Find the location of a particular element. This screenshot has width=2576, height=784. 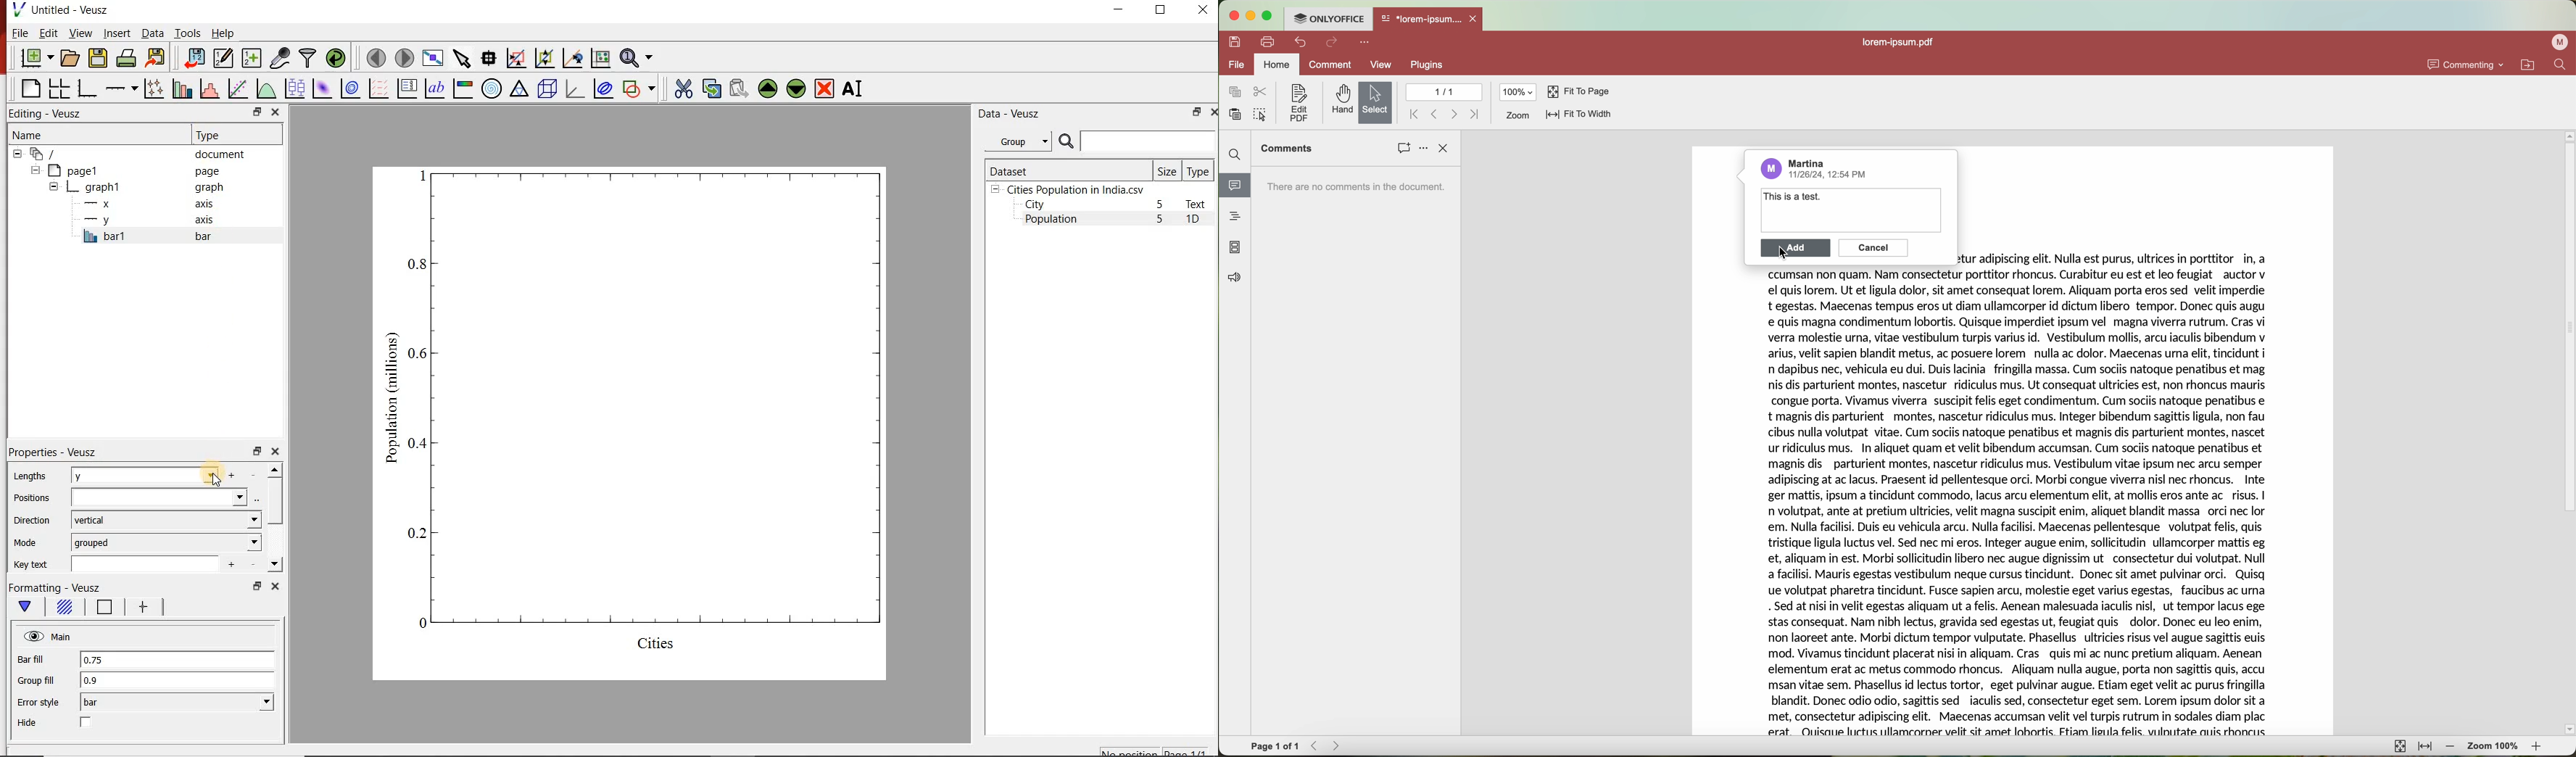

input field is located at coordinates (167, 497).